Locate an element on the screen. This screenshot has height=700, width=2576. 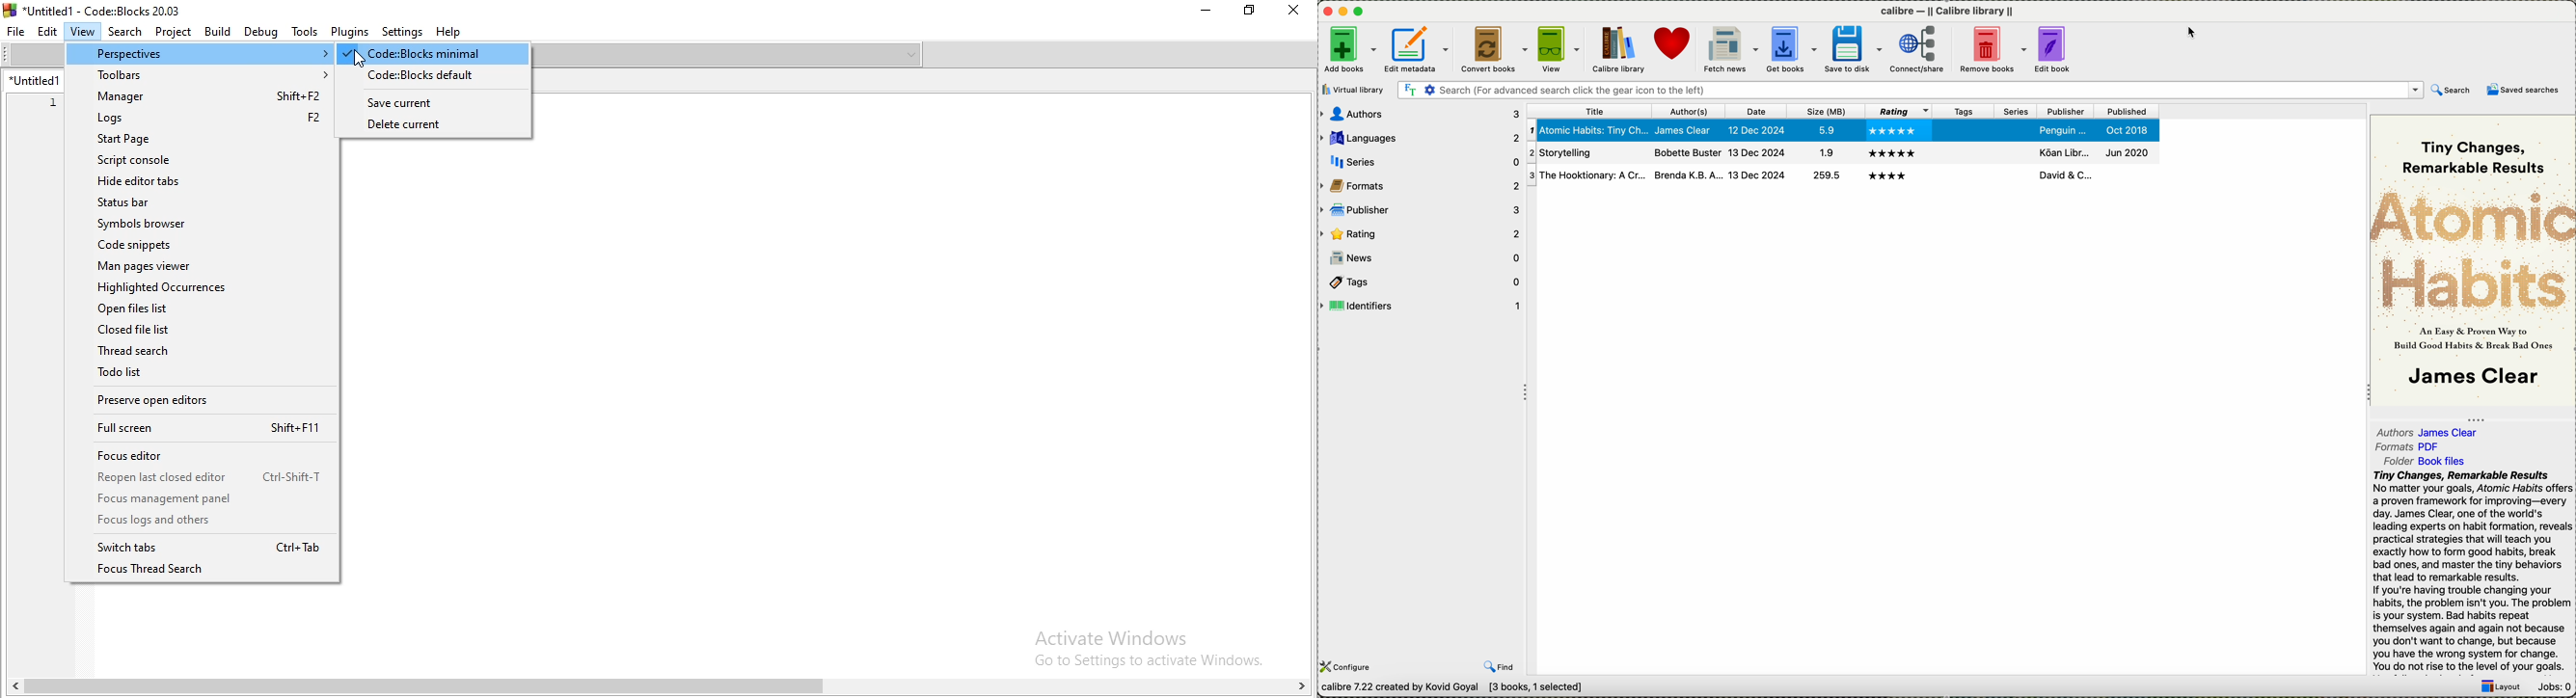
Debug  is located at coordinates (260, 30).